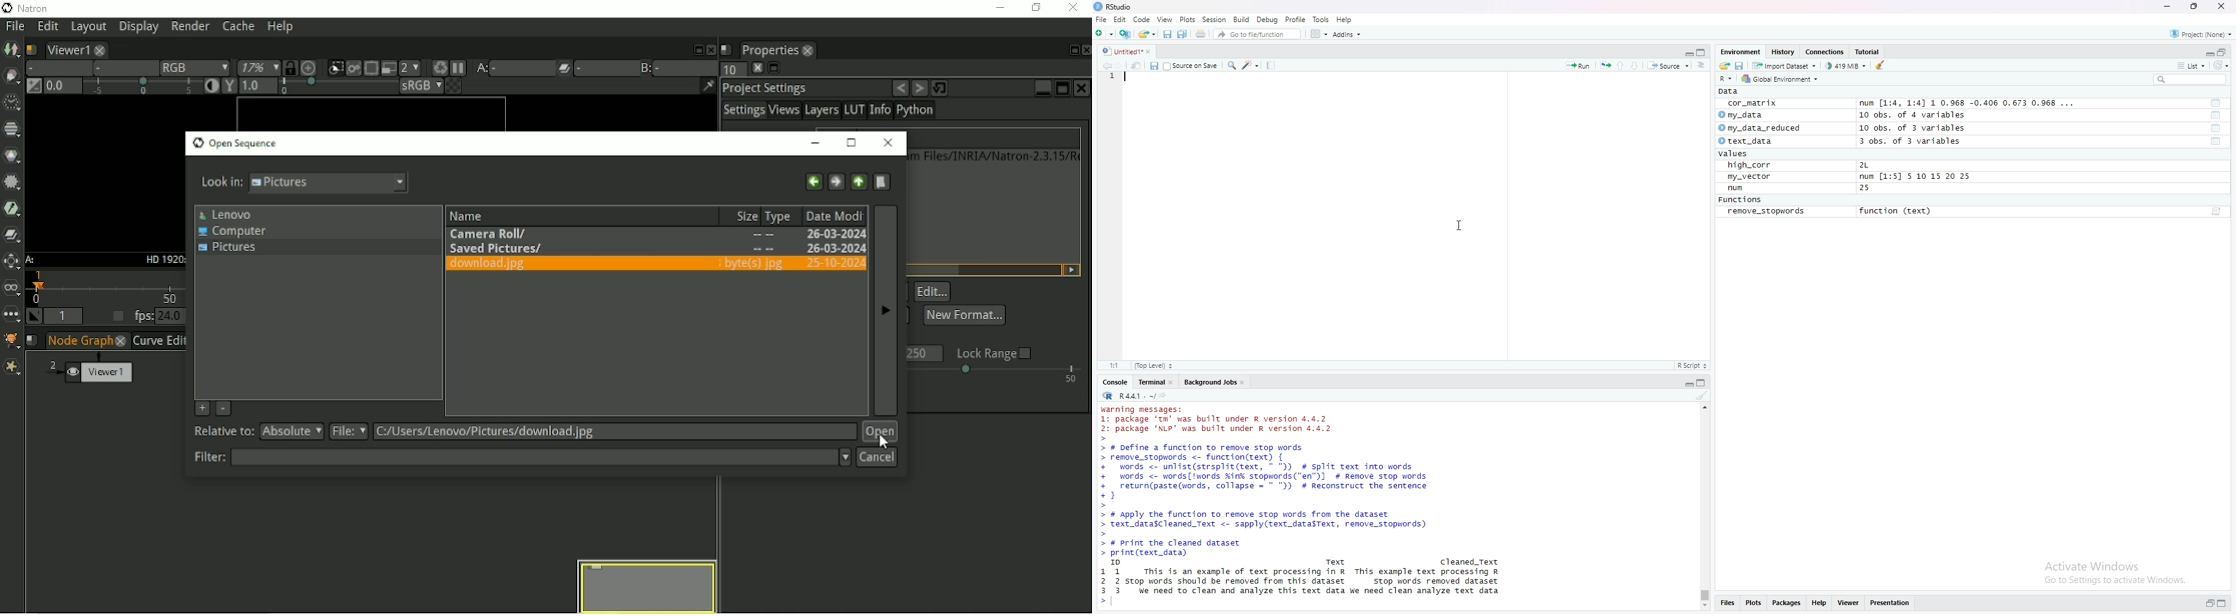 The height and width of the screenshot is (616, 2240). What do you see at coordinates (1825, 52) in the screenshot?
I see `Connections` at bounding box center [1825, 52].